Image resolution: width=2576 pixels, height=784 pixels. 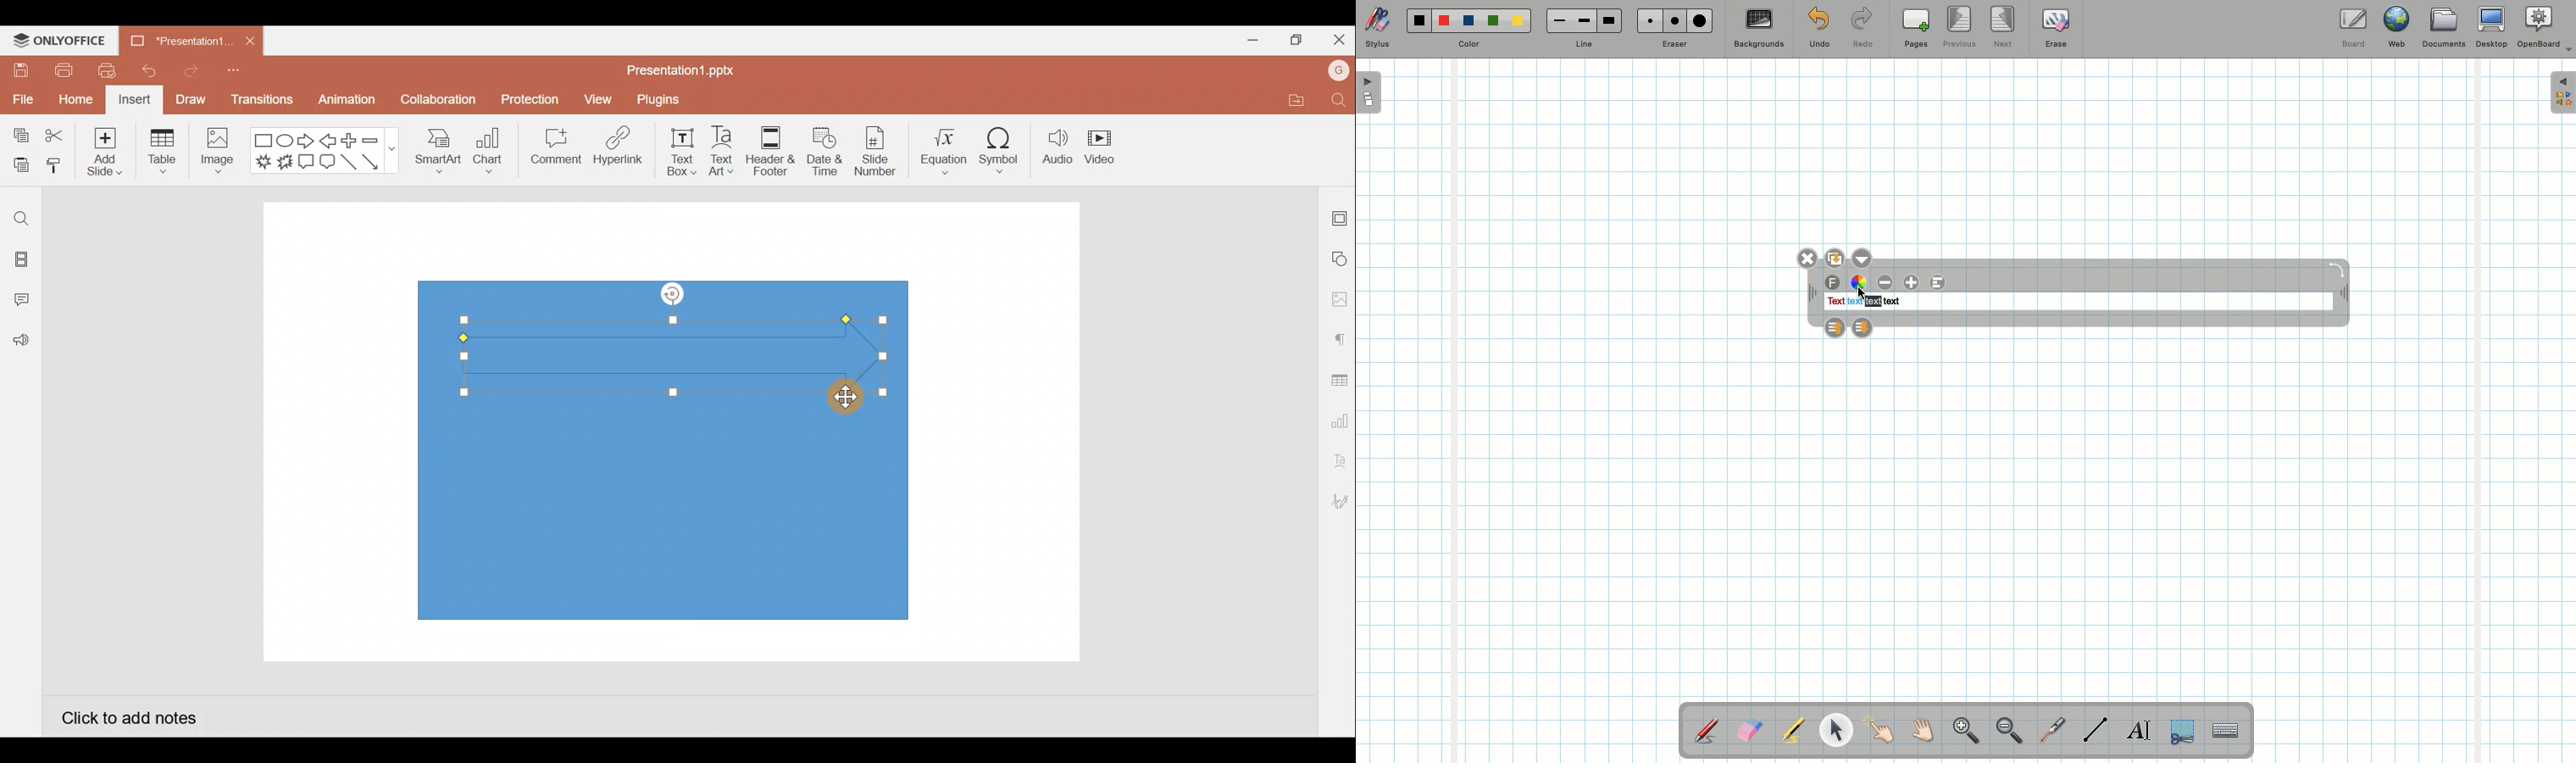 What do you see at coordinates (1339, 338) in the screenshot?
I see `Paragraph settings` at bounding box center [1339, 338].